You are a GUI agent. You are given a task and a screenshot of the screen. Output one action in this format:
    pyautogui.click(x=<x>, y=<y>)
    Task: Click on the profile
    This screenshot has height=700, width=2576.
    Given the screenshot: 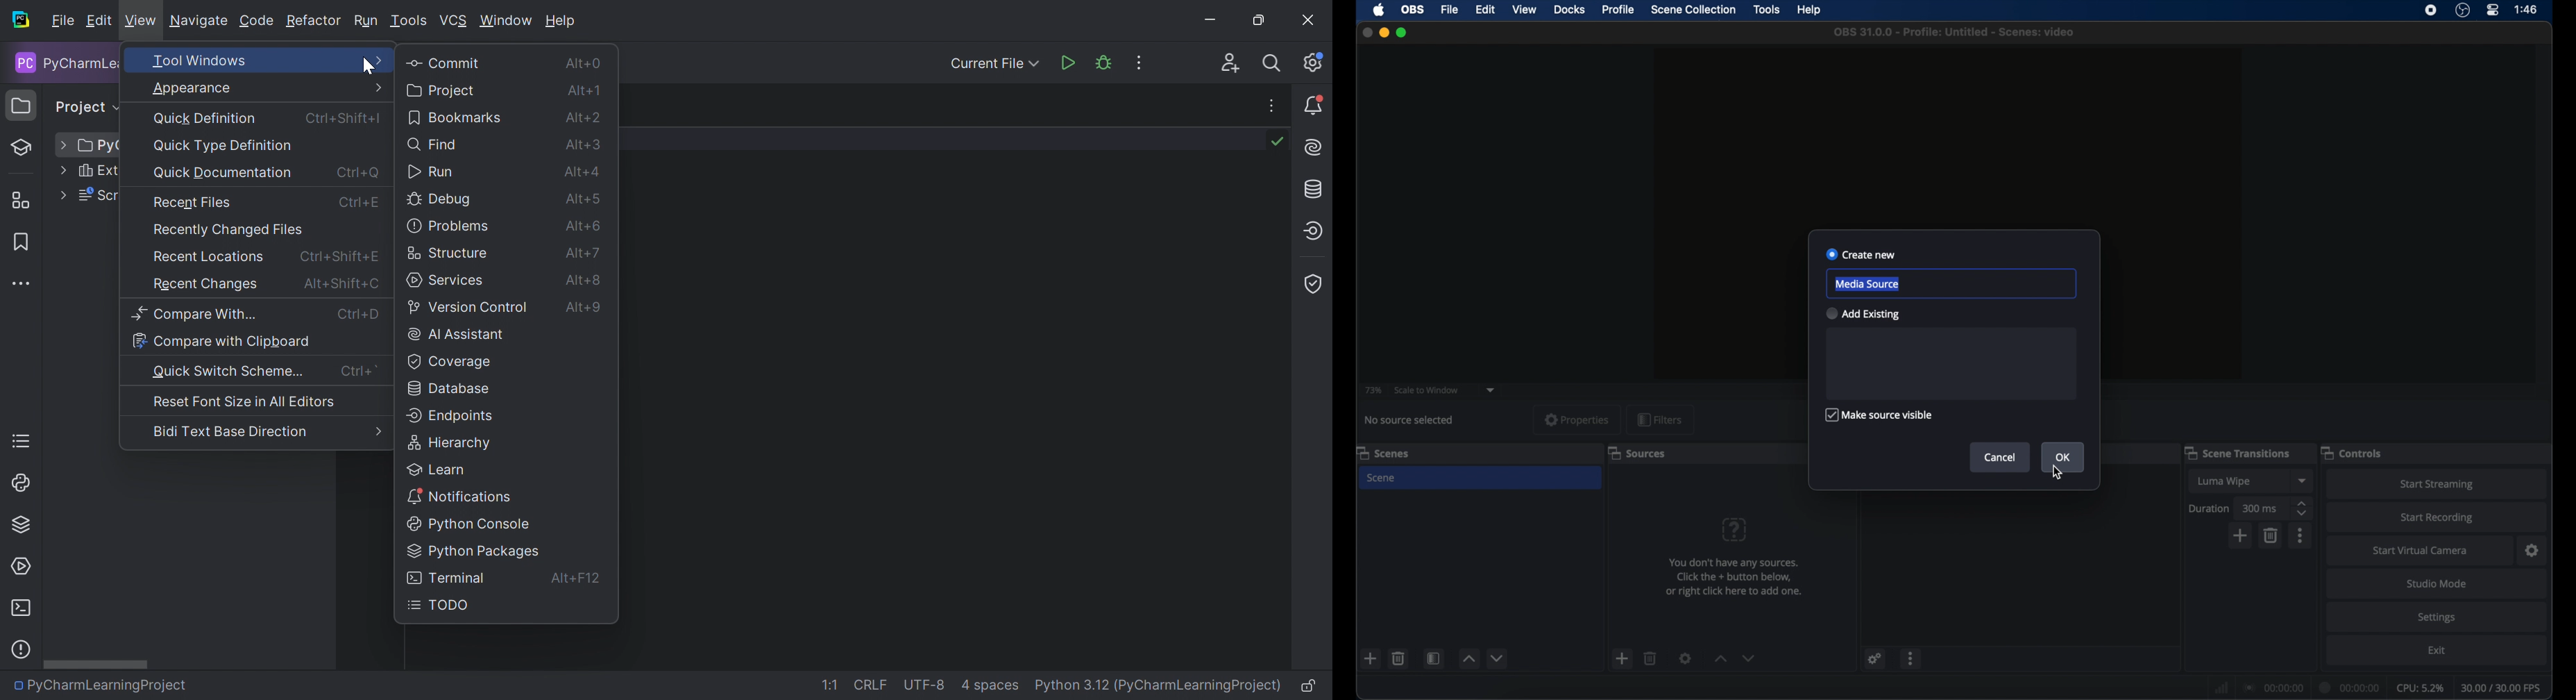 What is the action you would take?
    pyautogui.click(x=1619, y=10)
    